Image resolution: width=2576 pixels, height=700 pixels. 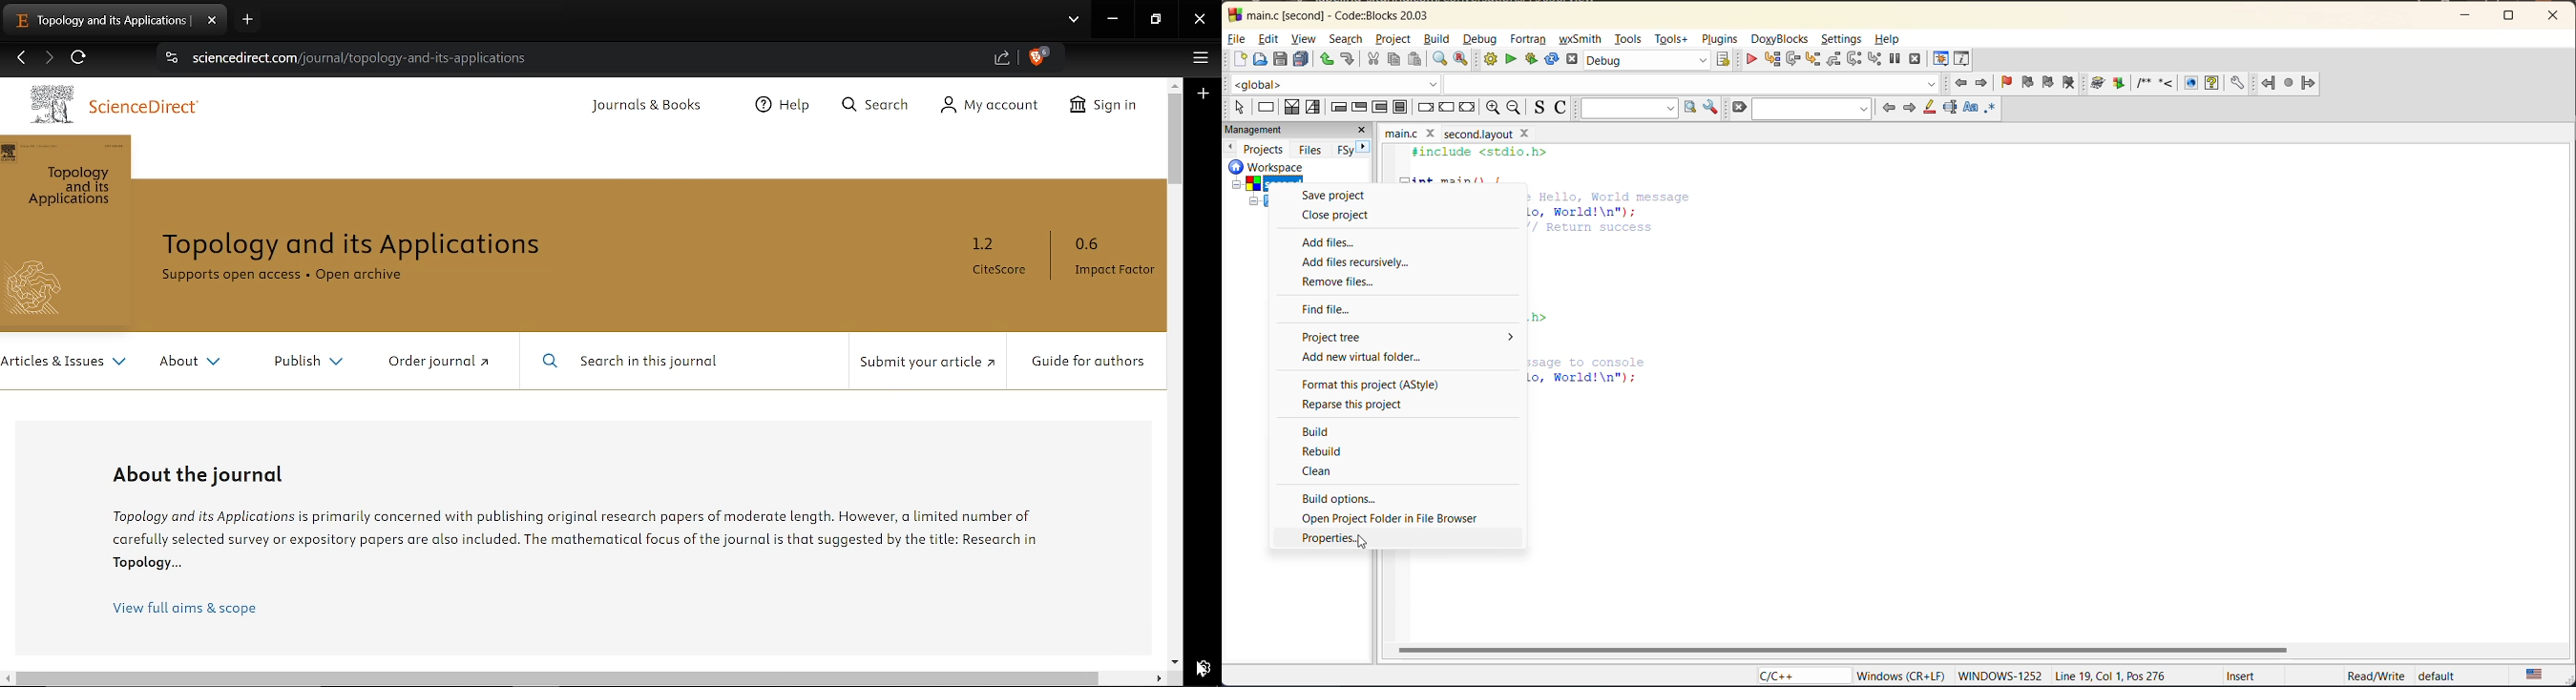 What do you see at coordinates (1401, 108) in the screenshot?
I see `block instruction` at bounding box center [1401, 108].